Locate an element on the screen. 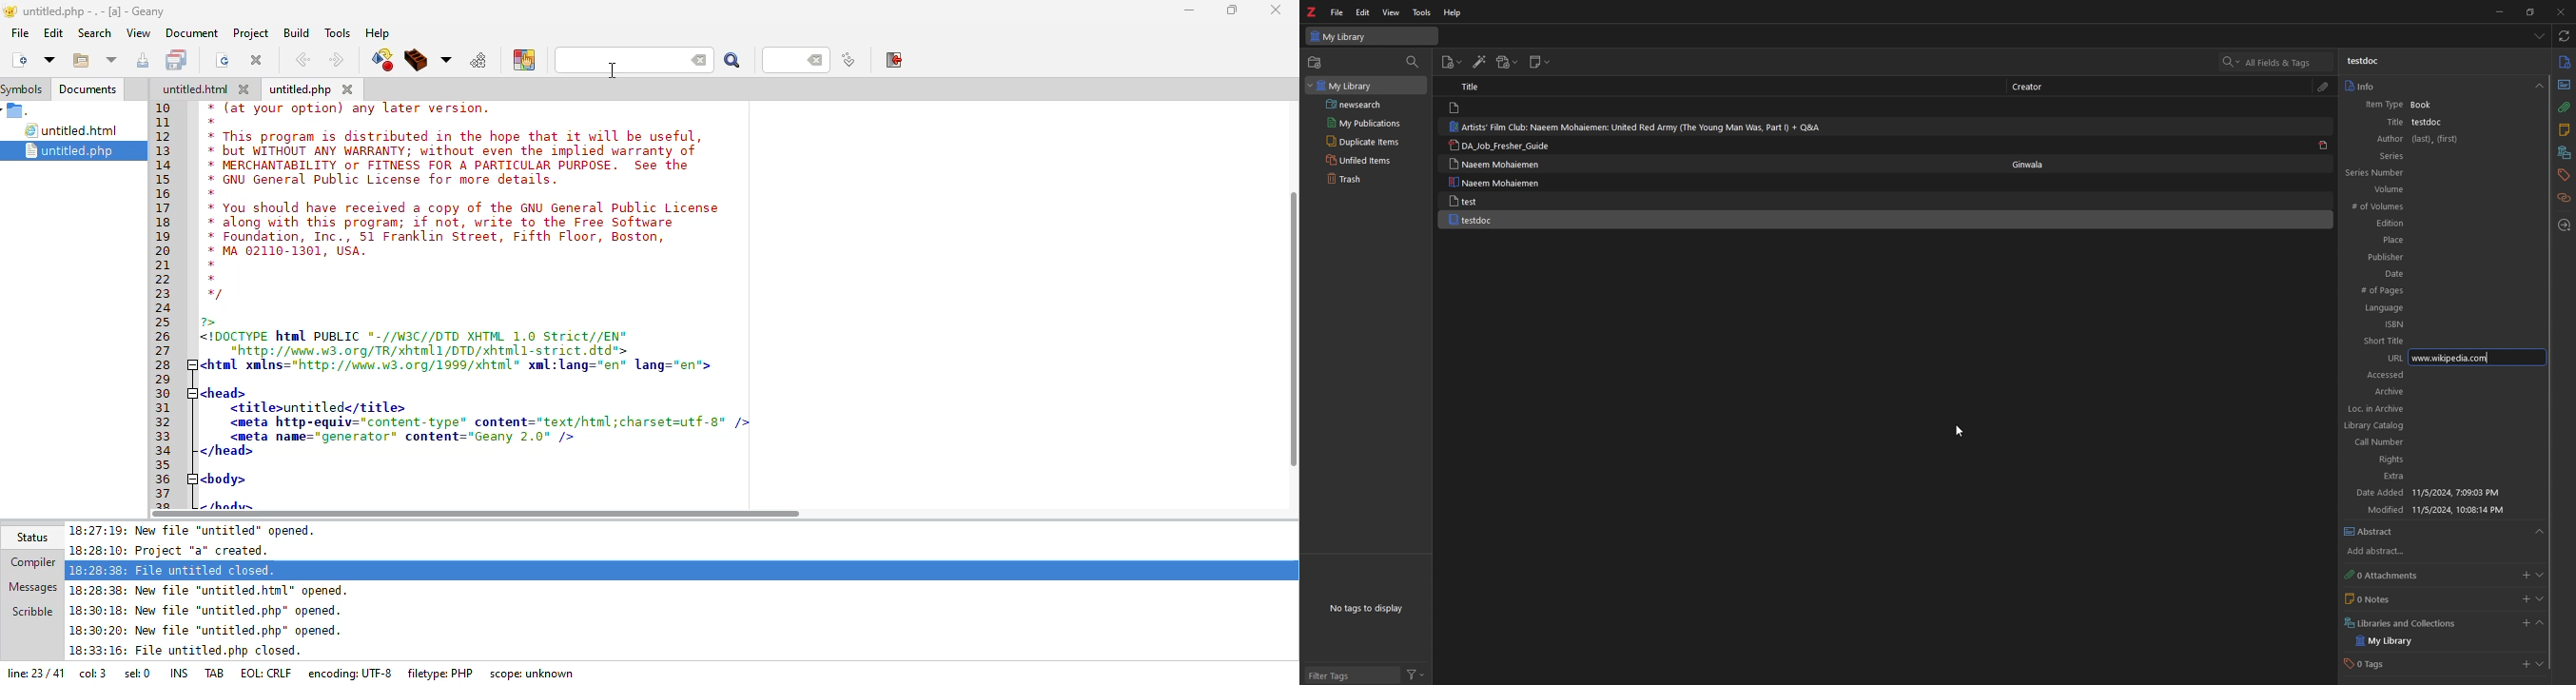  testdoc is located at coordinates (2370, 63).